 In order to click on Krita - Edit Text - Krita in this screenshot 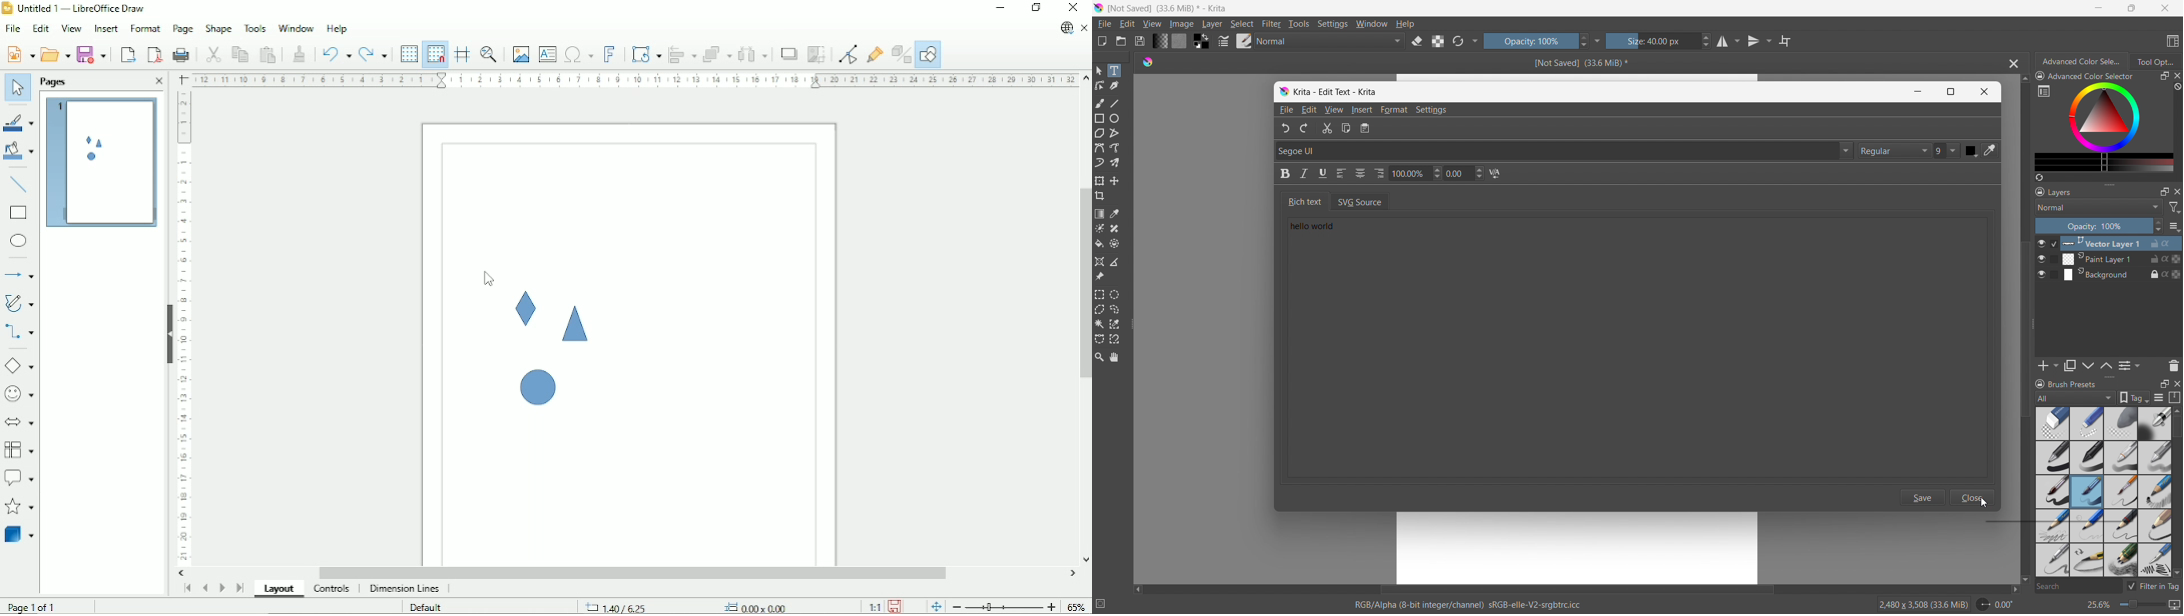, I will do `click(1336, 90)`.